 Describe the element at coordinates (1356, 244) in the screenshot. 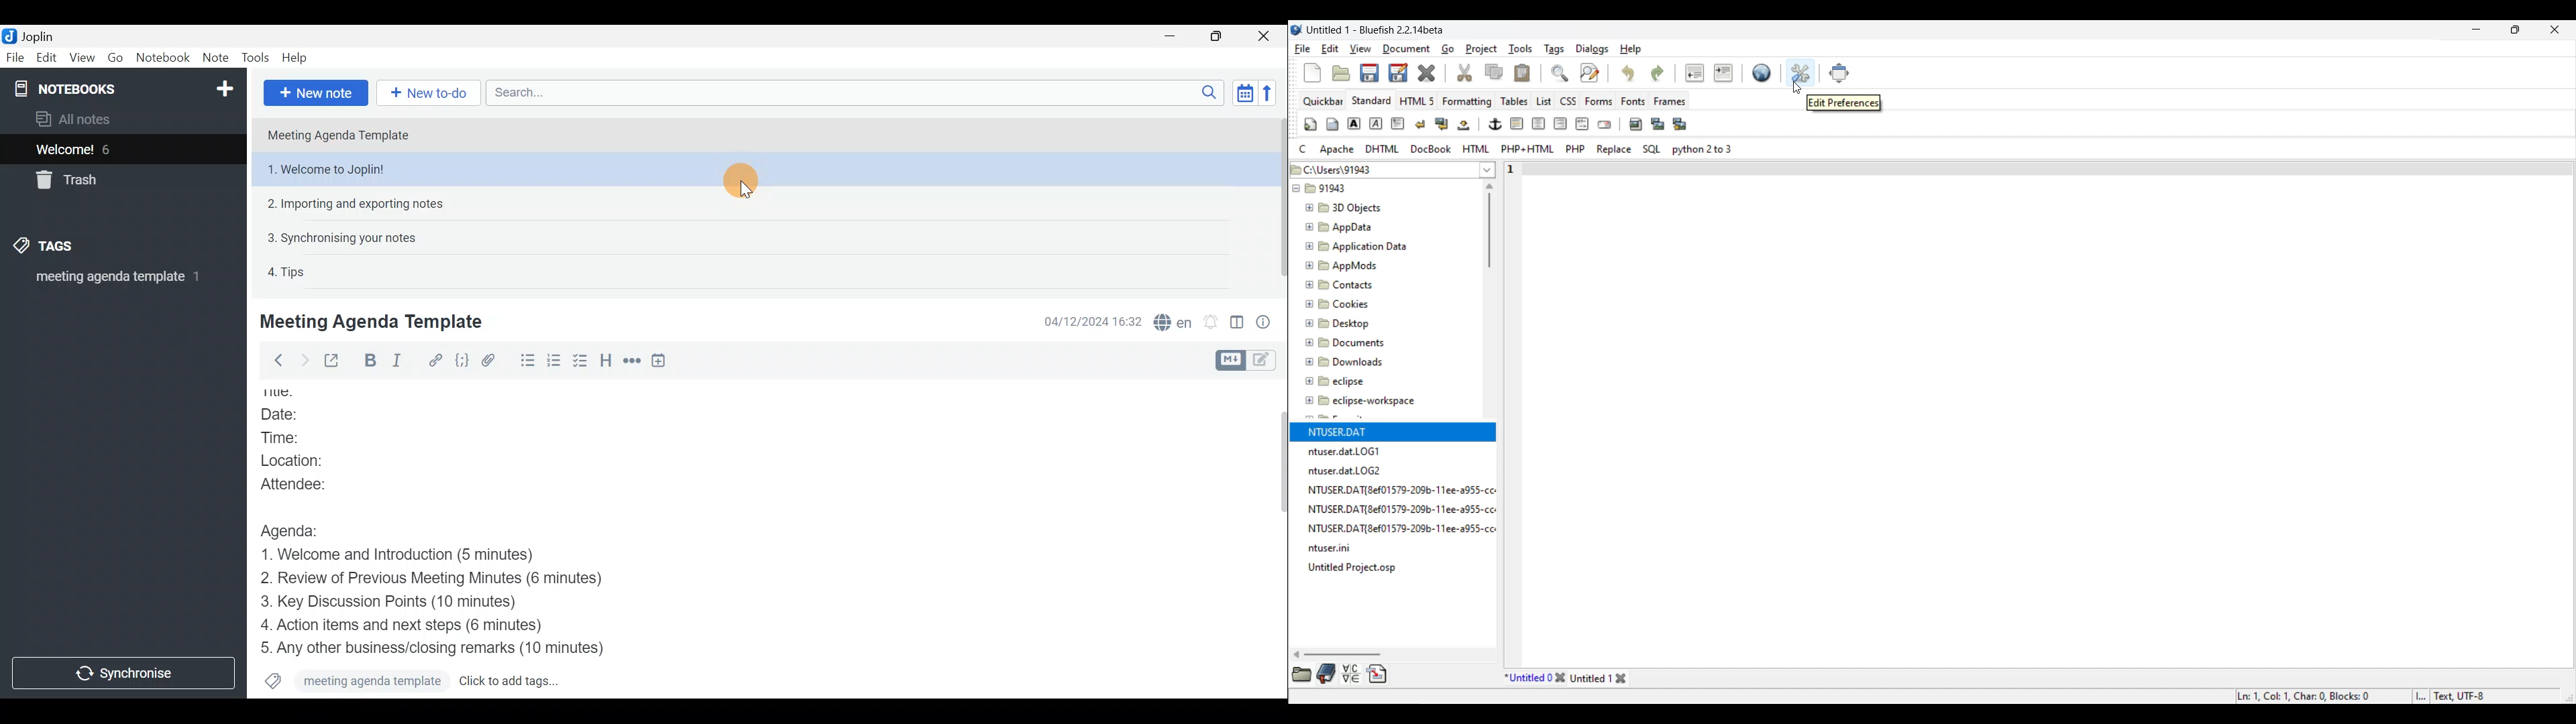

I see `Application Data` at that location.